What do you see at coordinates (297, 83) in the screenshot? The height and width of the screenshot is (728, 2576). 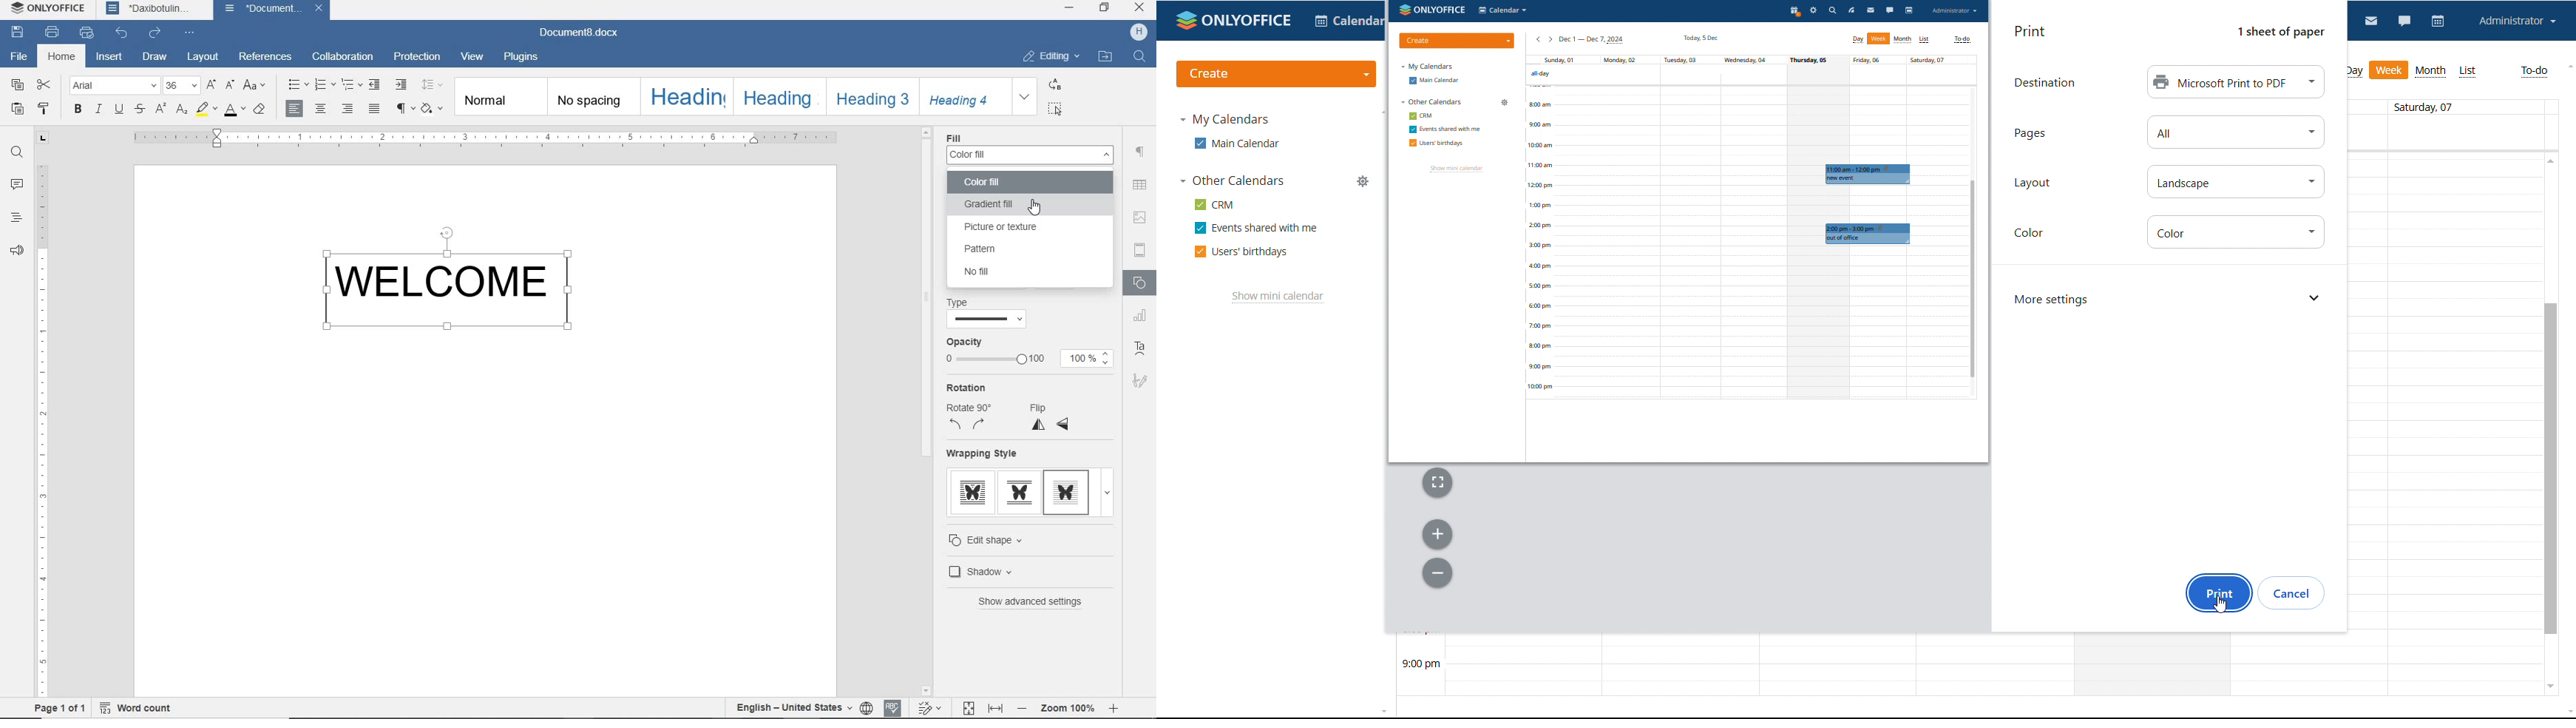 I see `BULLETS` at bounding box center [297, 83].